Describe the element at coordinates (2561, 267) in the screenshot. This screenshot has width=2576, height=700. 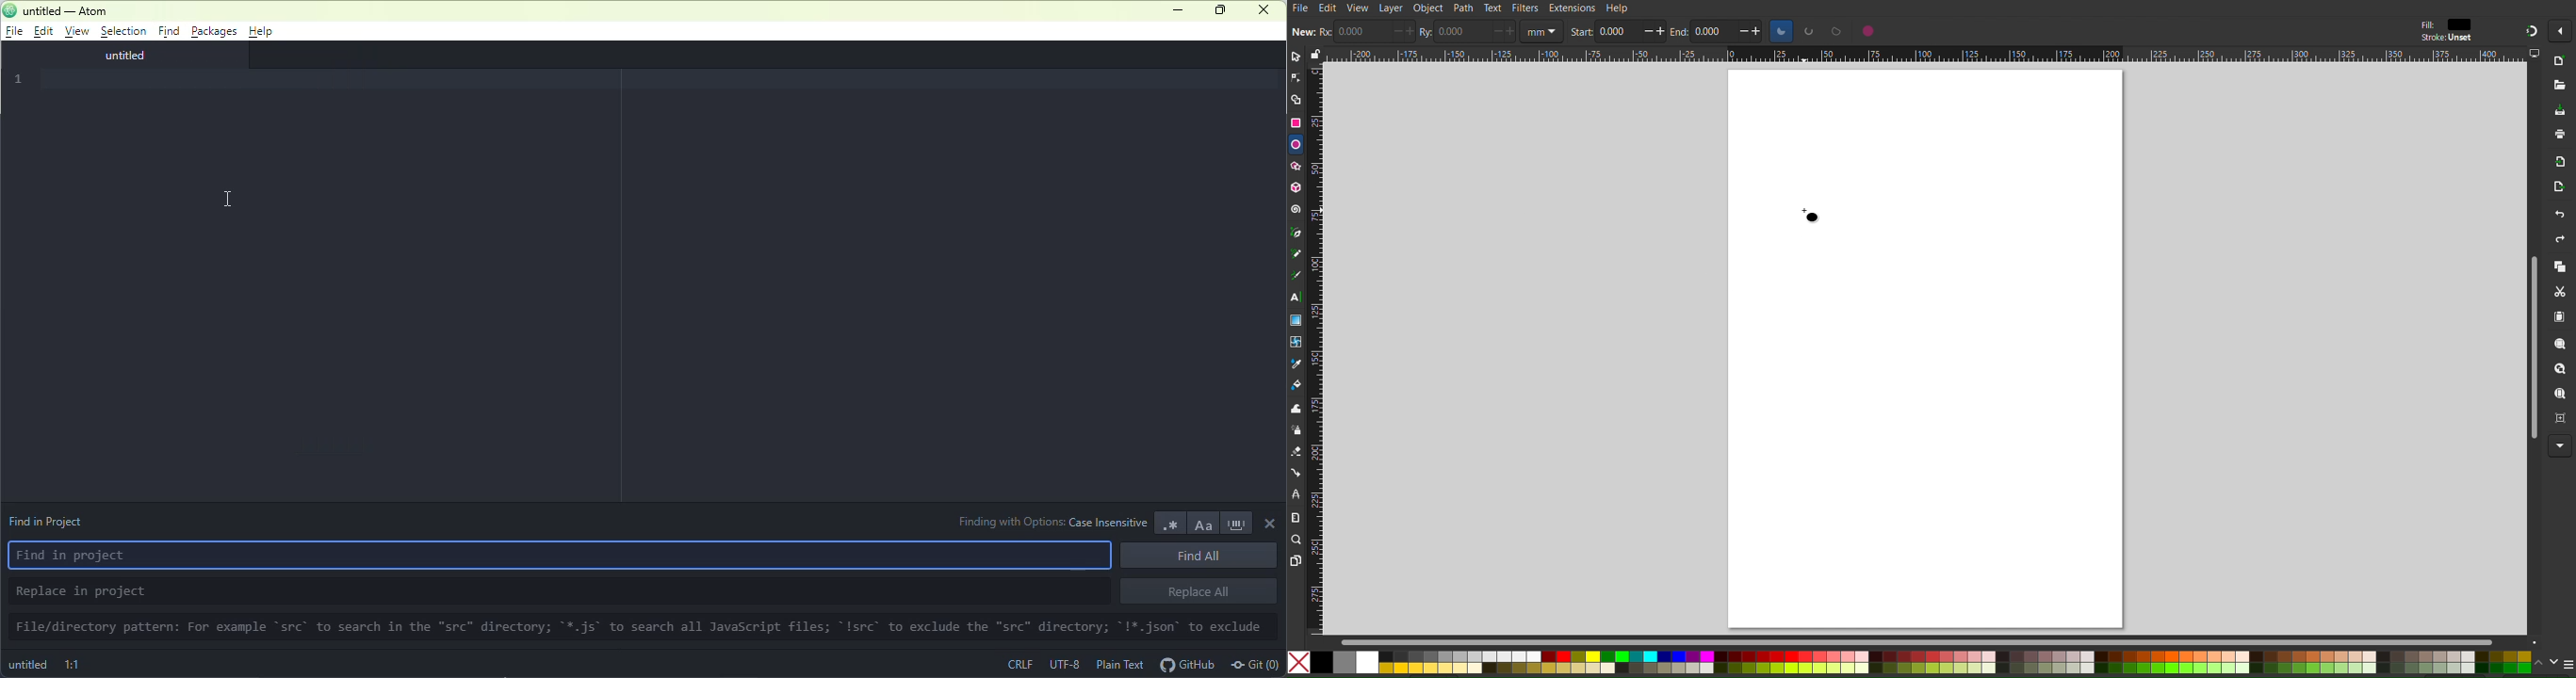
I see `Copy` at that location.